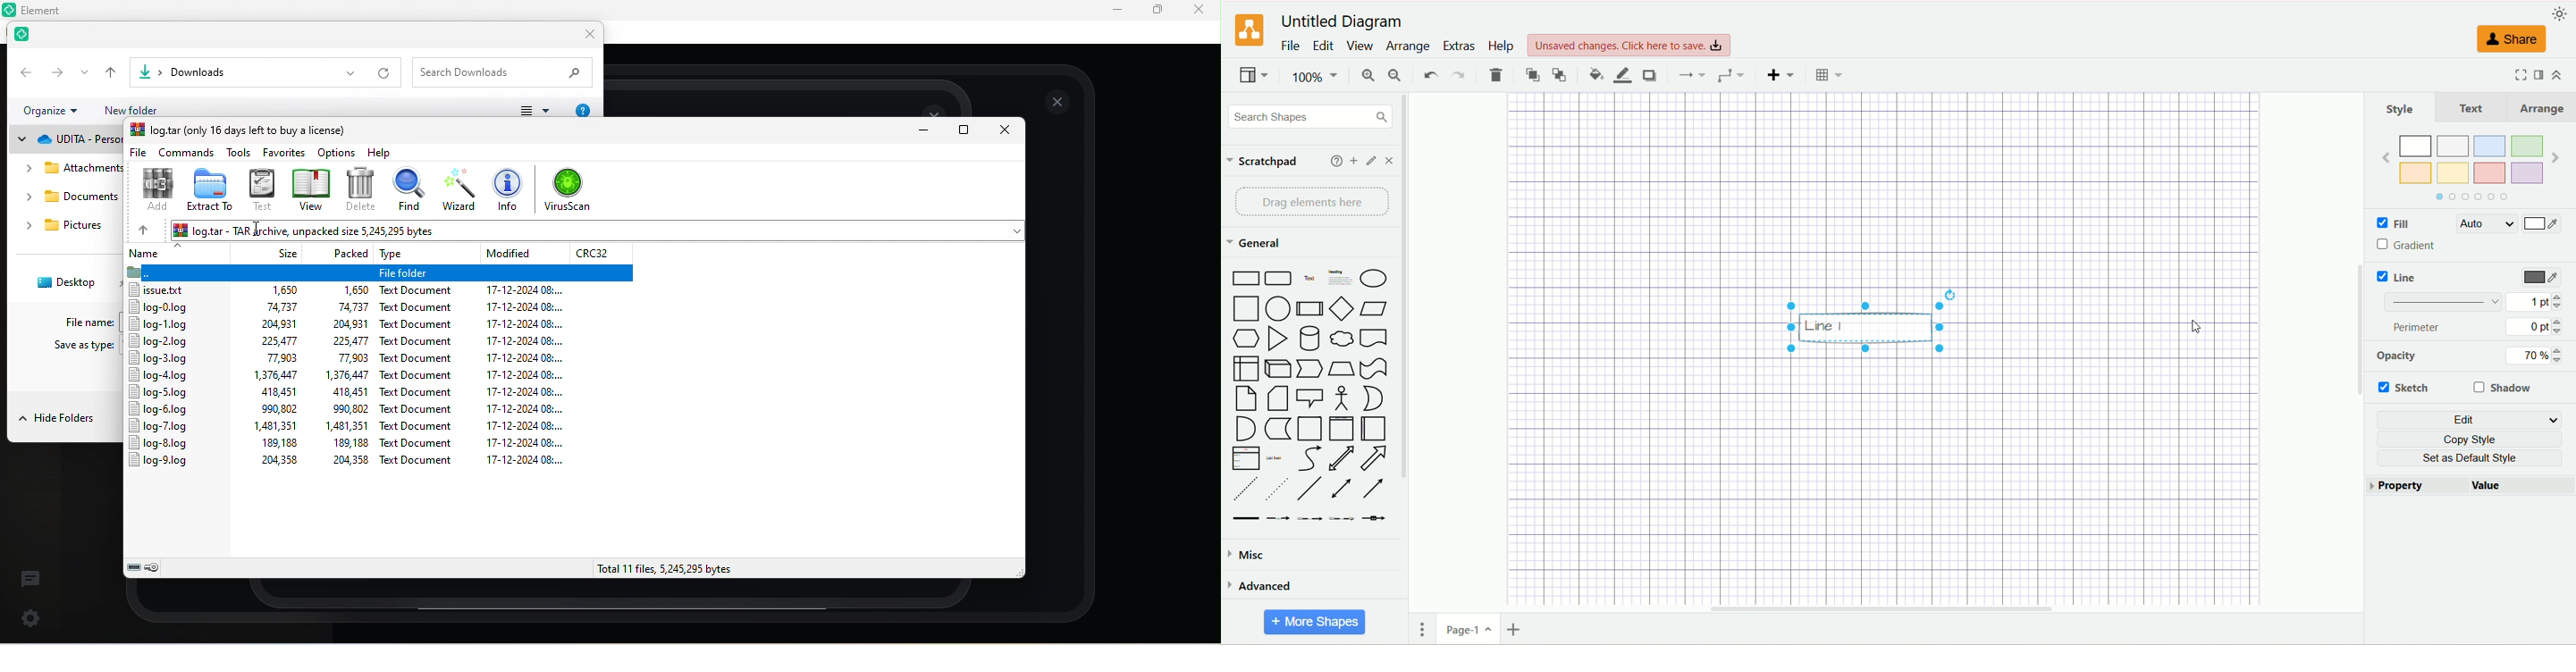 This screenshot has width=2576, height=672. Describe the element at coordinates (2537, 357) in the screenshot. I see `70%` at that location.